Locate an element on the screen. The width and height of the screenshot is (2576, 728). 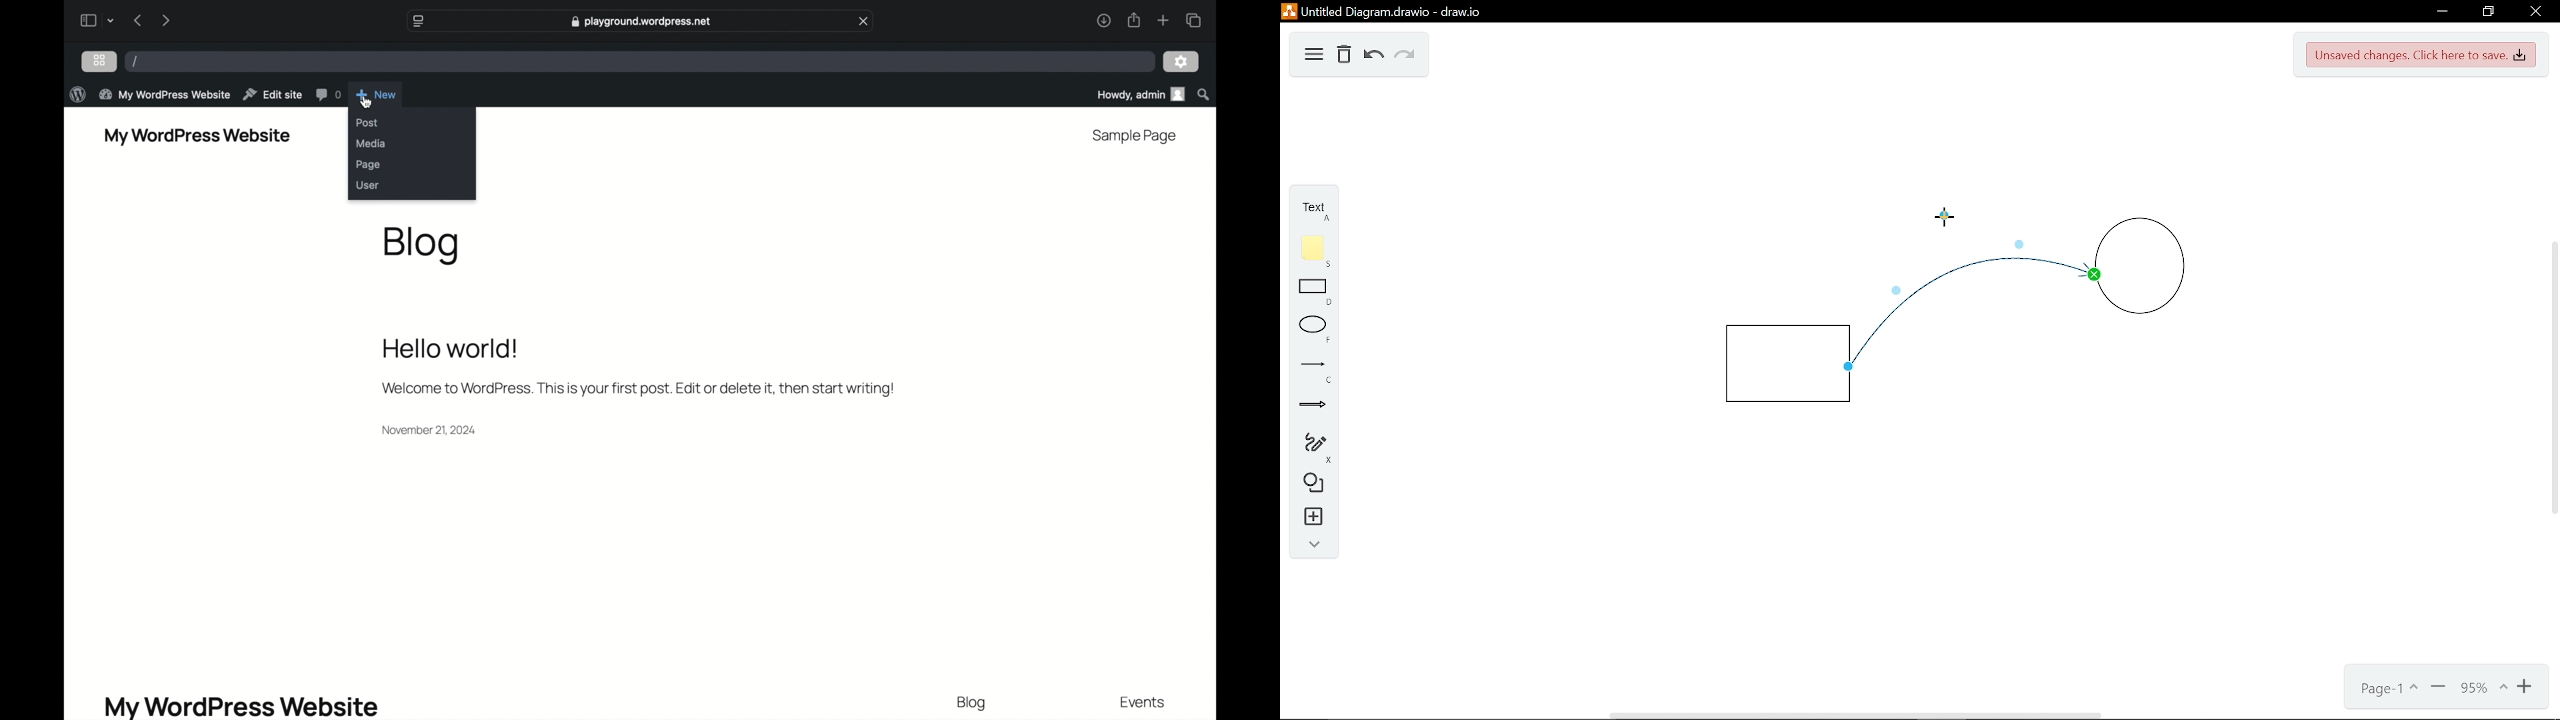
Redo is located at coordinates (1406, 56).